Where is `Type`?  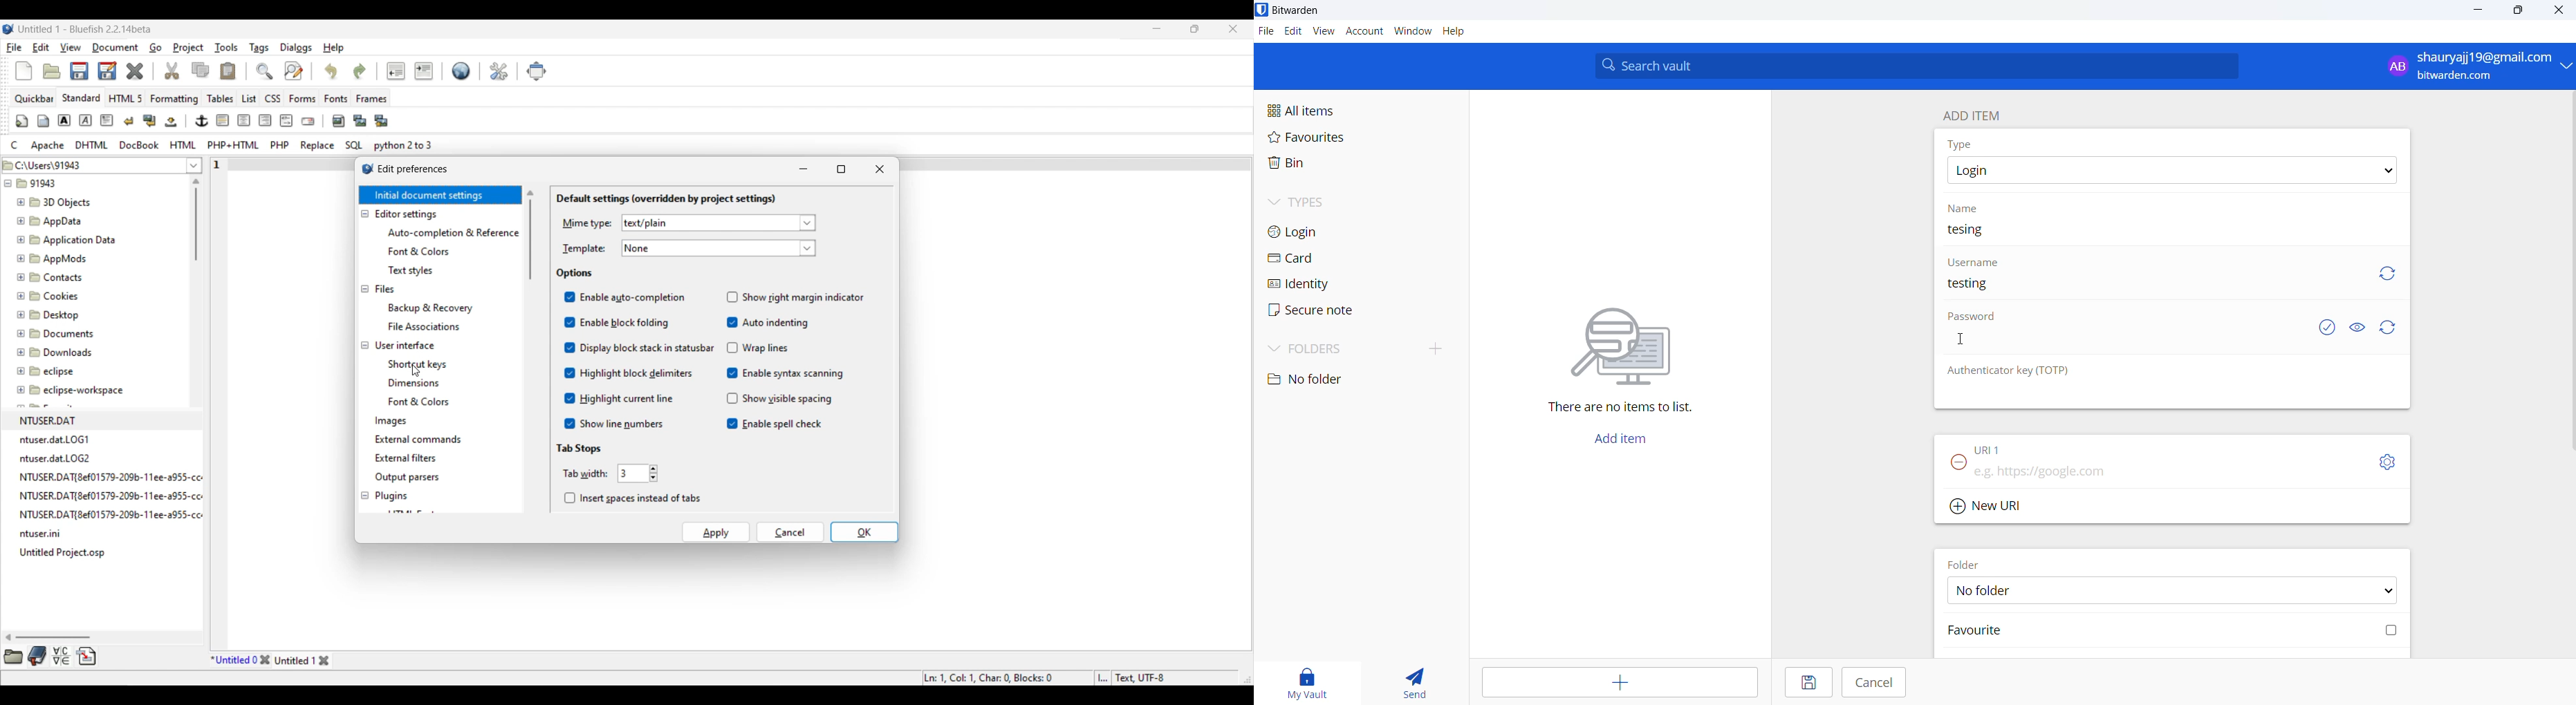
Type is located at coordinates (1963, 144).